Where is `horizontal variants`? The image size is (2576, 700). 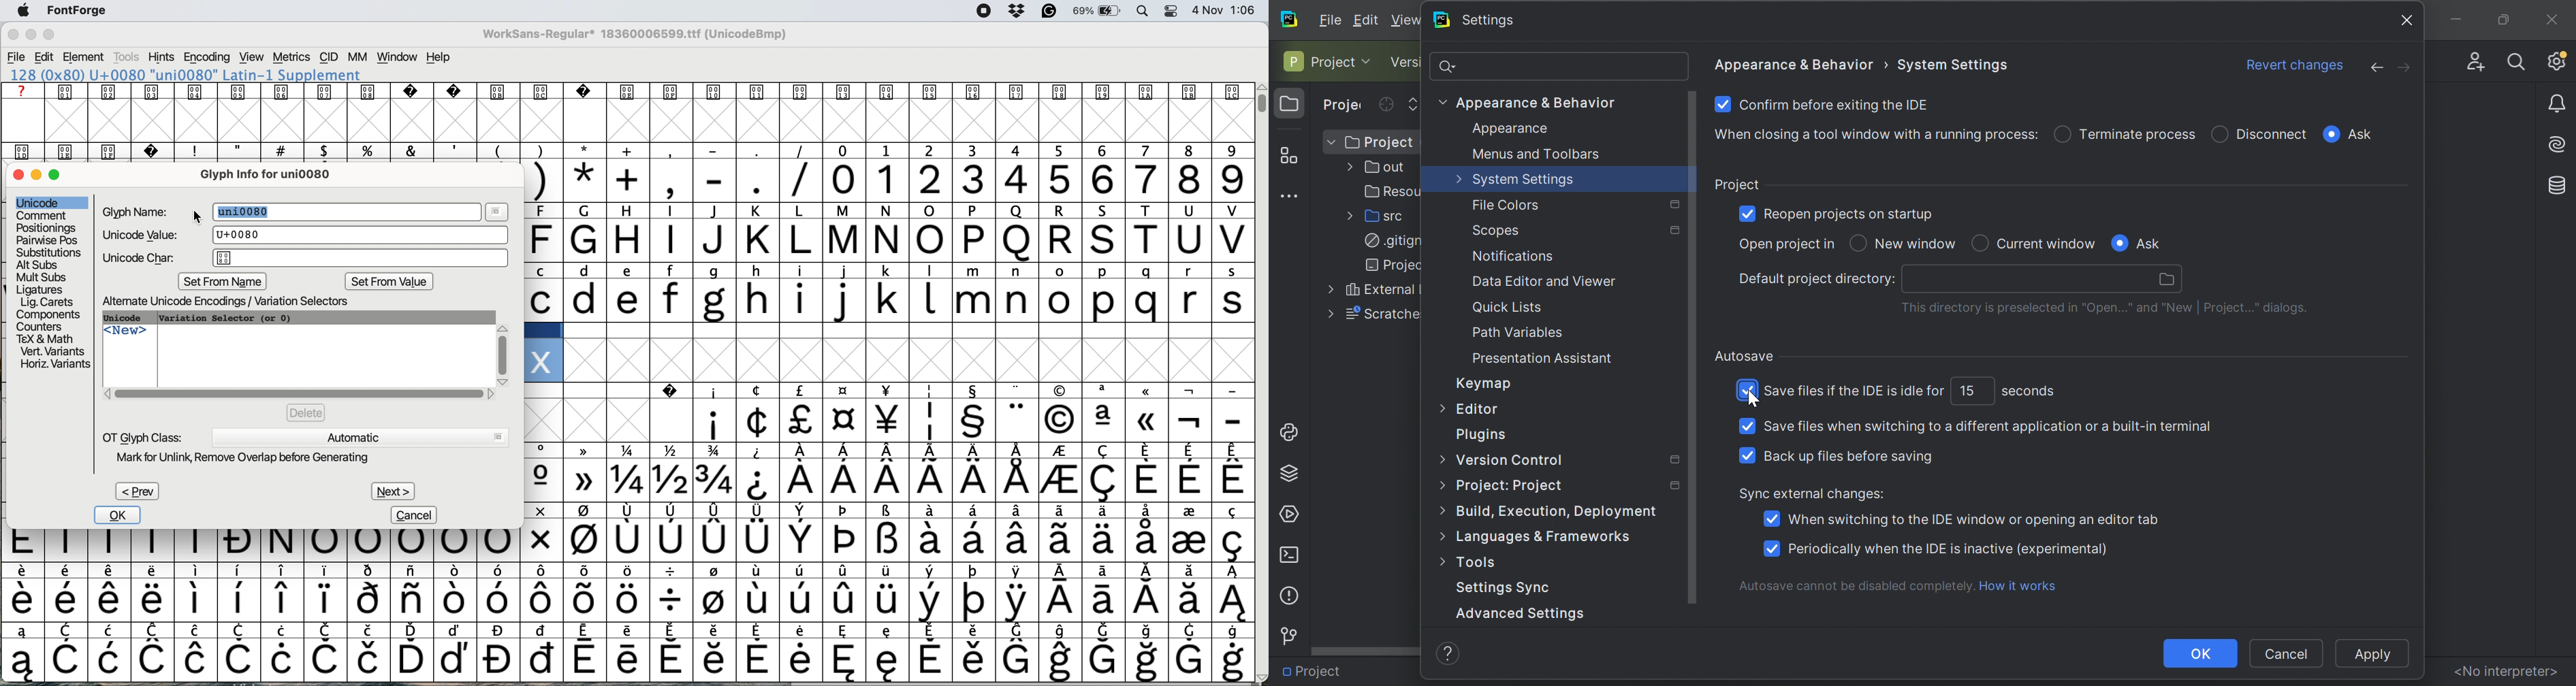 horizontal variants is located at coordinates (54, 365).